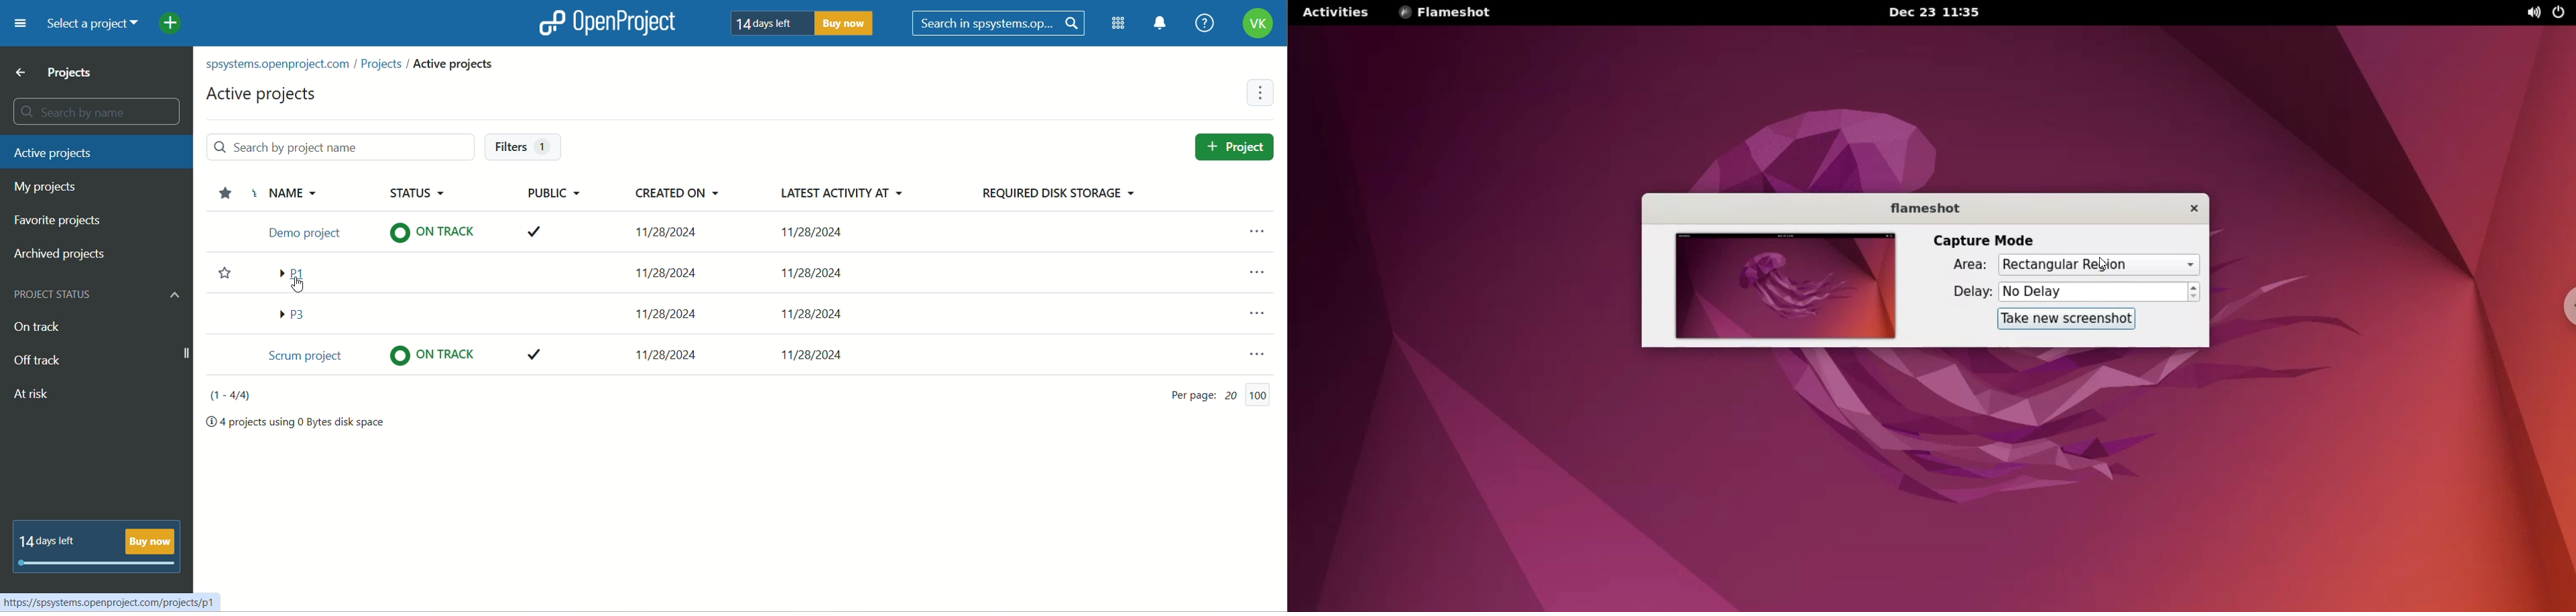  Describe the element at coordinates (606, 22) in the screenshot. I see `openproject` at that location.